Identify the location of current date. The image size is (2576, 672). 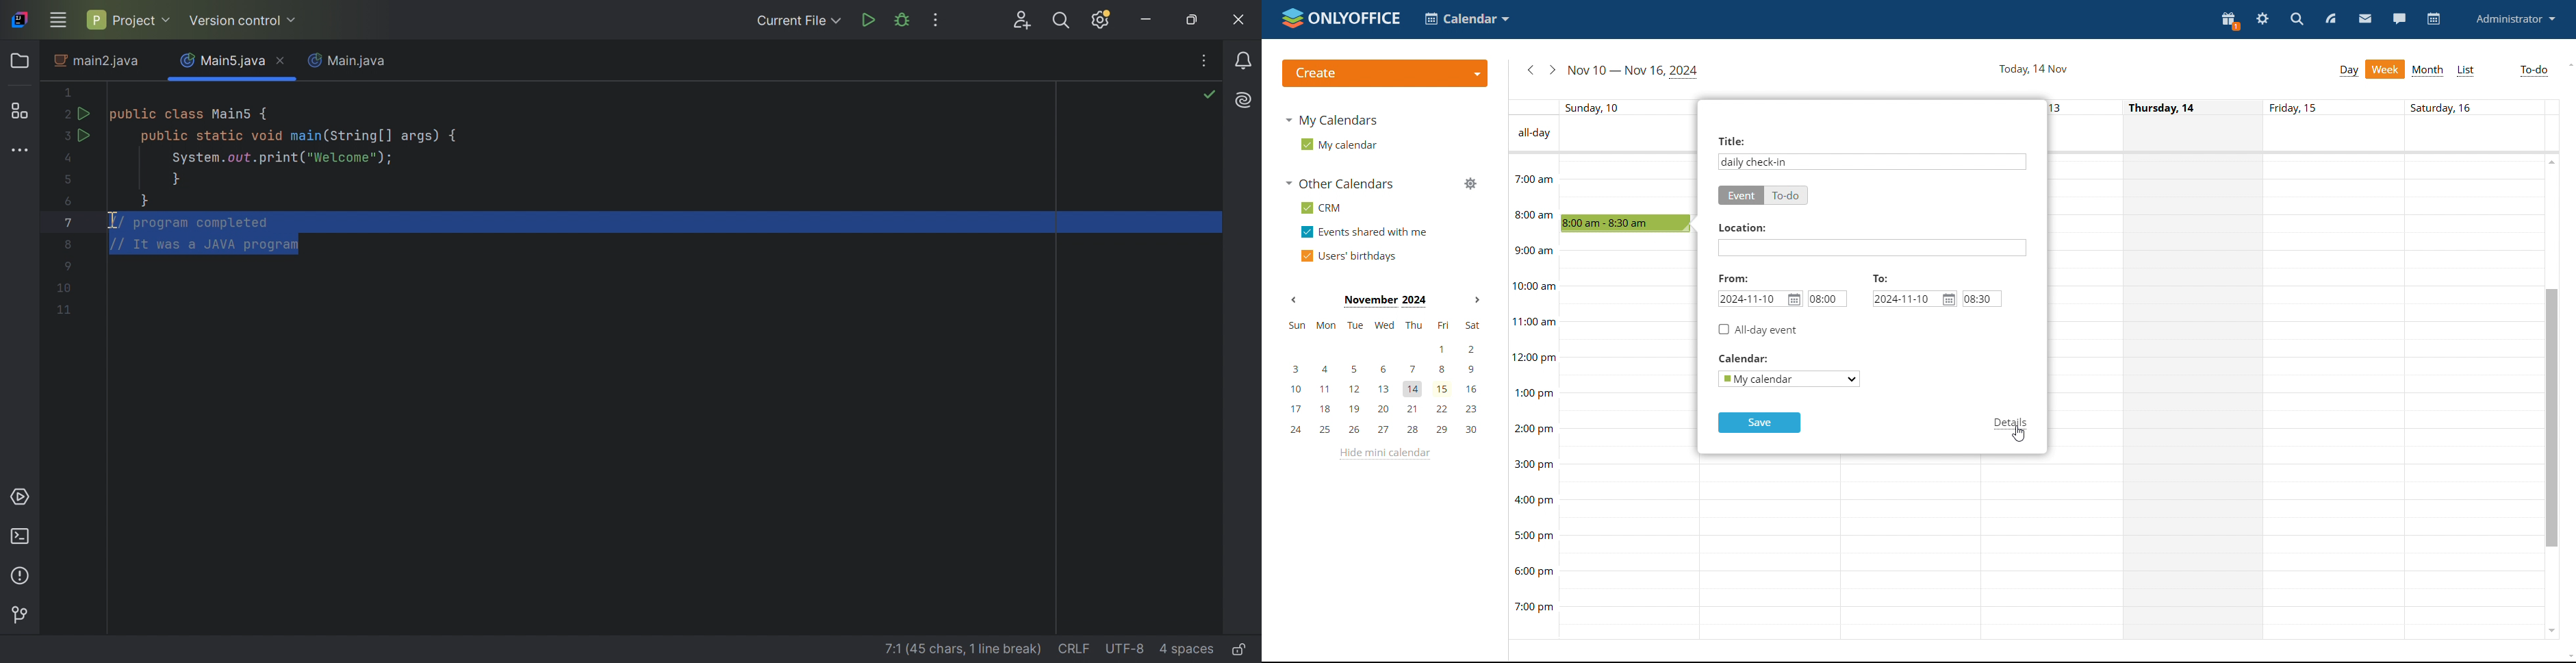
(2032, 70).